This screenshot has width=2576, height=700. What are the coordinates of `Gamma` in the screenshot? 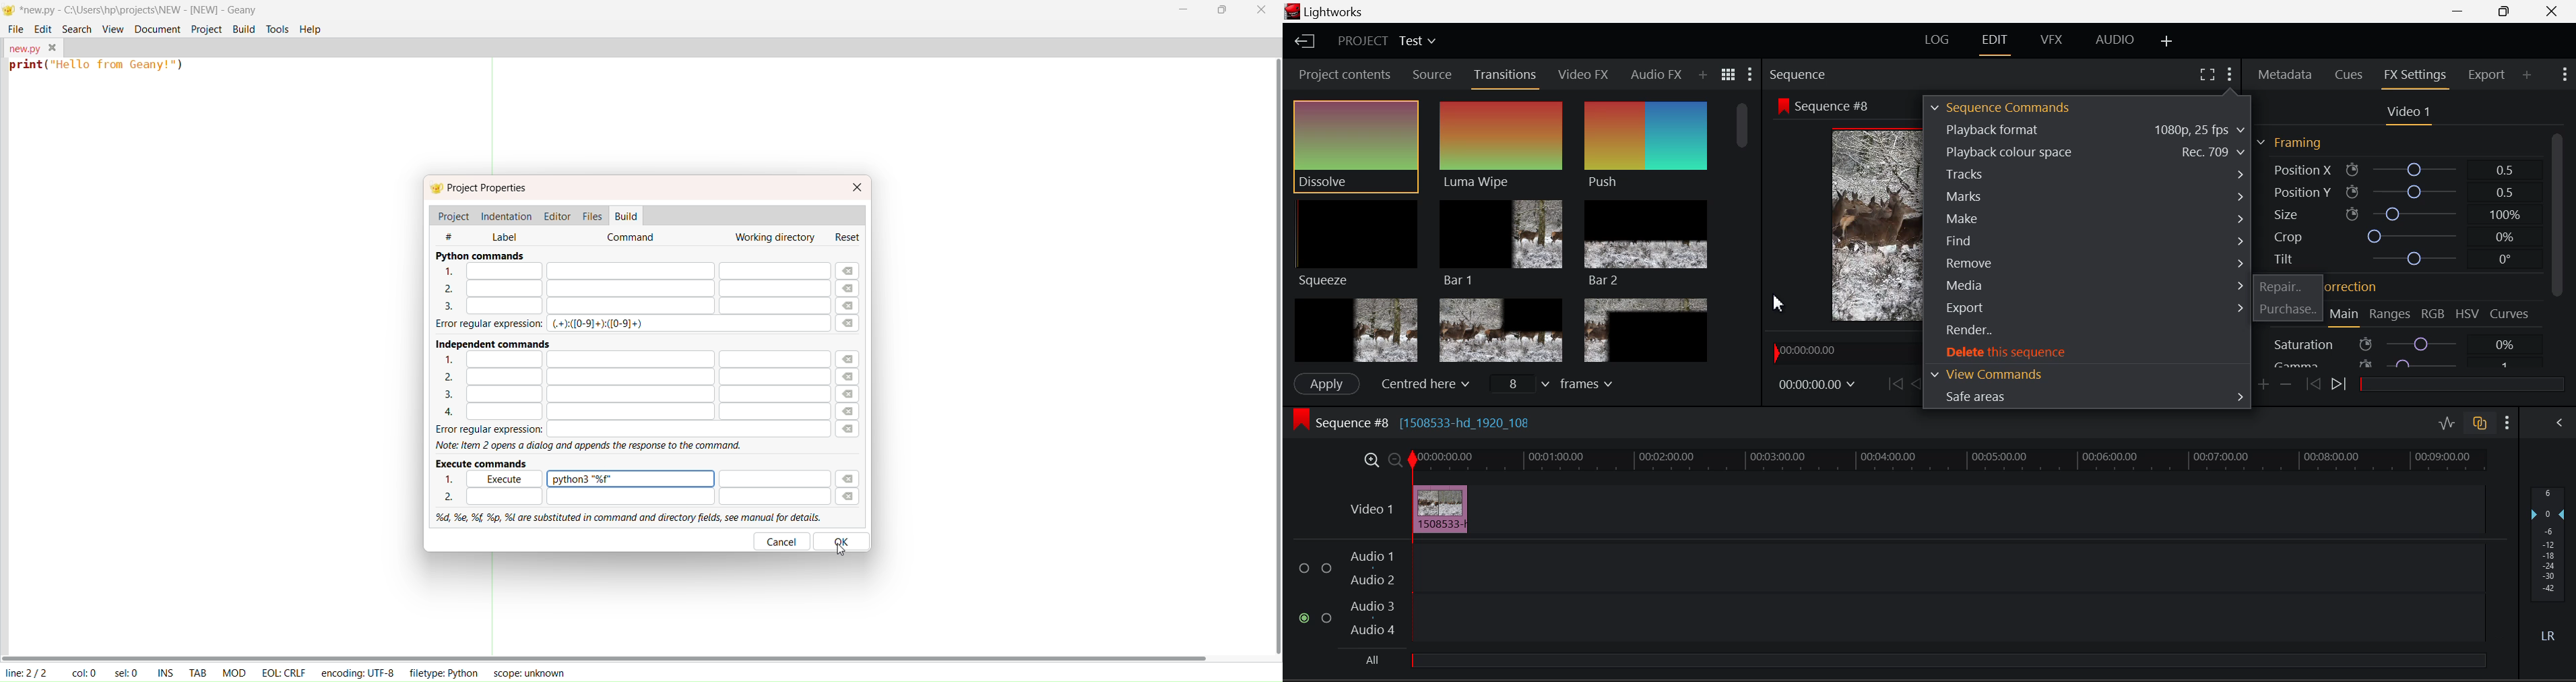 It's located at (2395, 365).